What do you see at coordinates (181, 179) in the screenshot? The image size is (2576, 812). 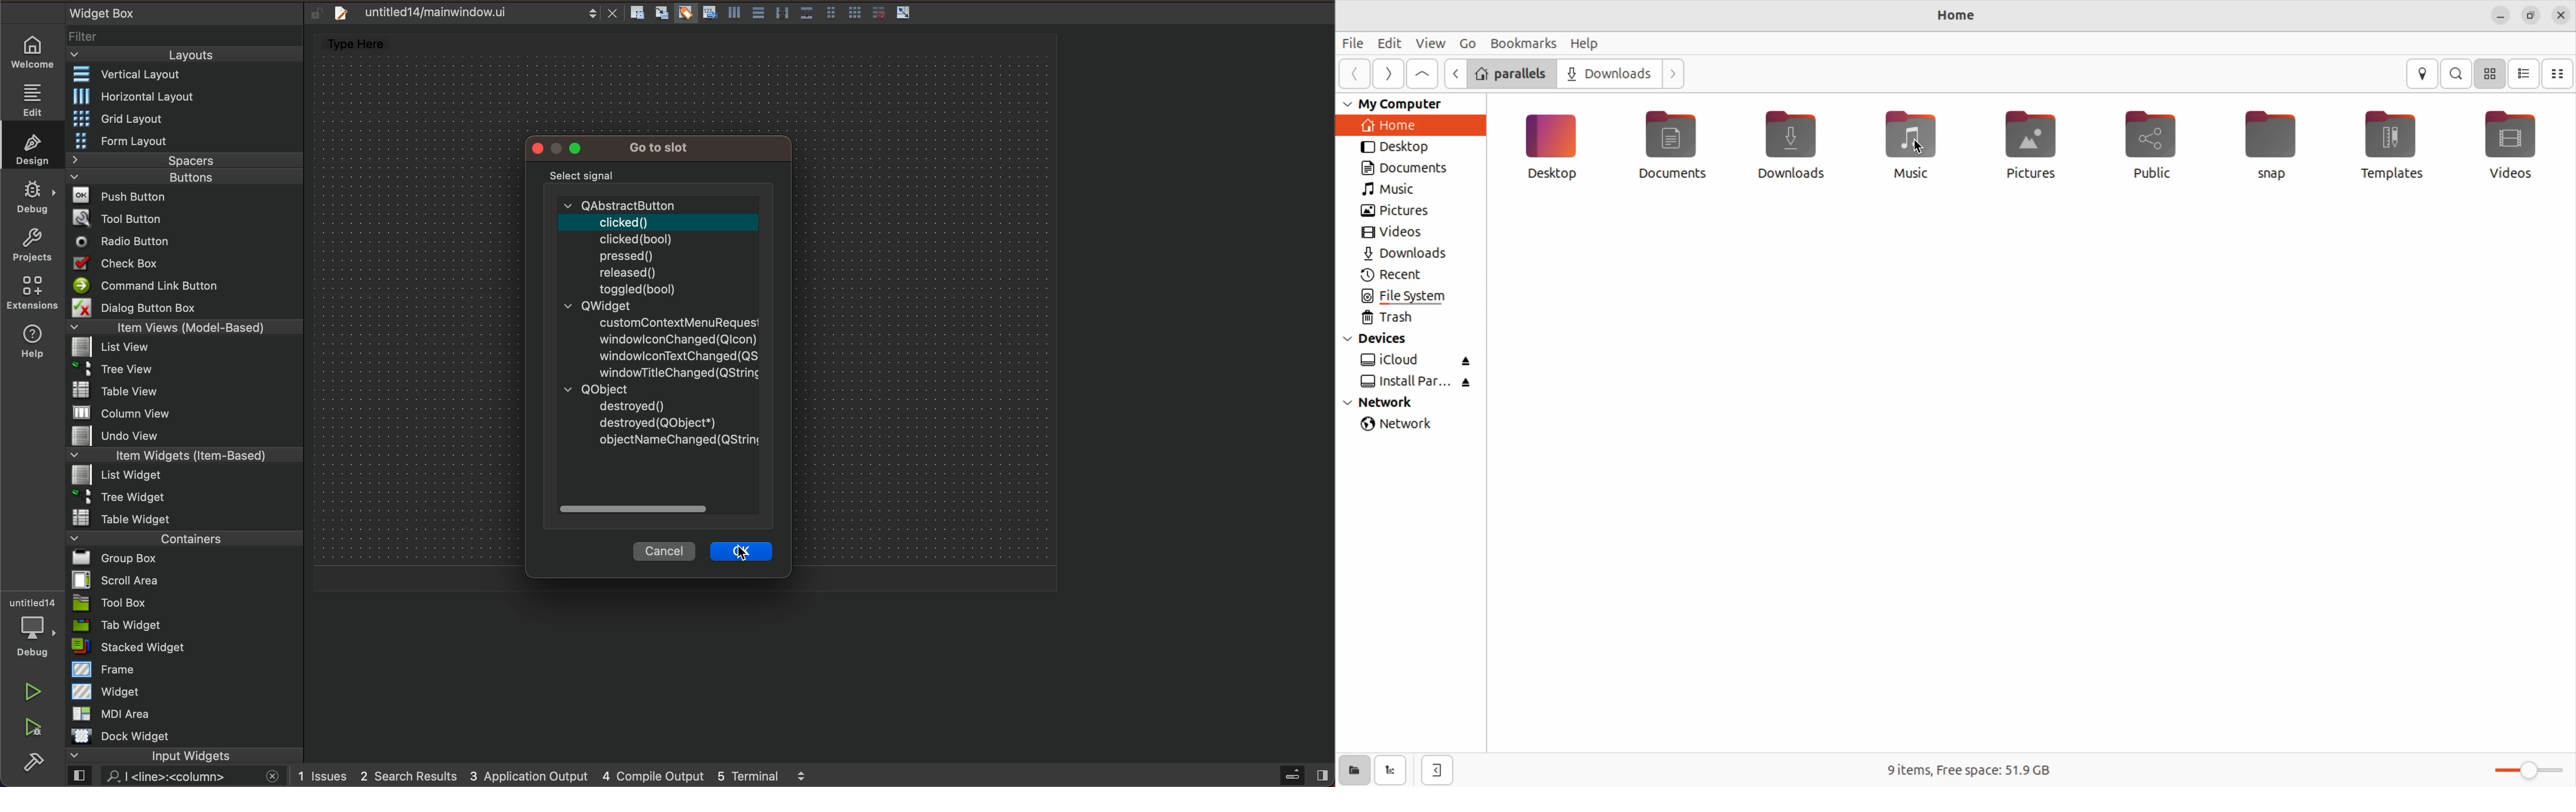 I see `buttons` at bounding box center [181, 179].